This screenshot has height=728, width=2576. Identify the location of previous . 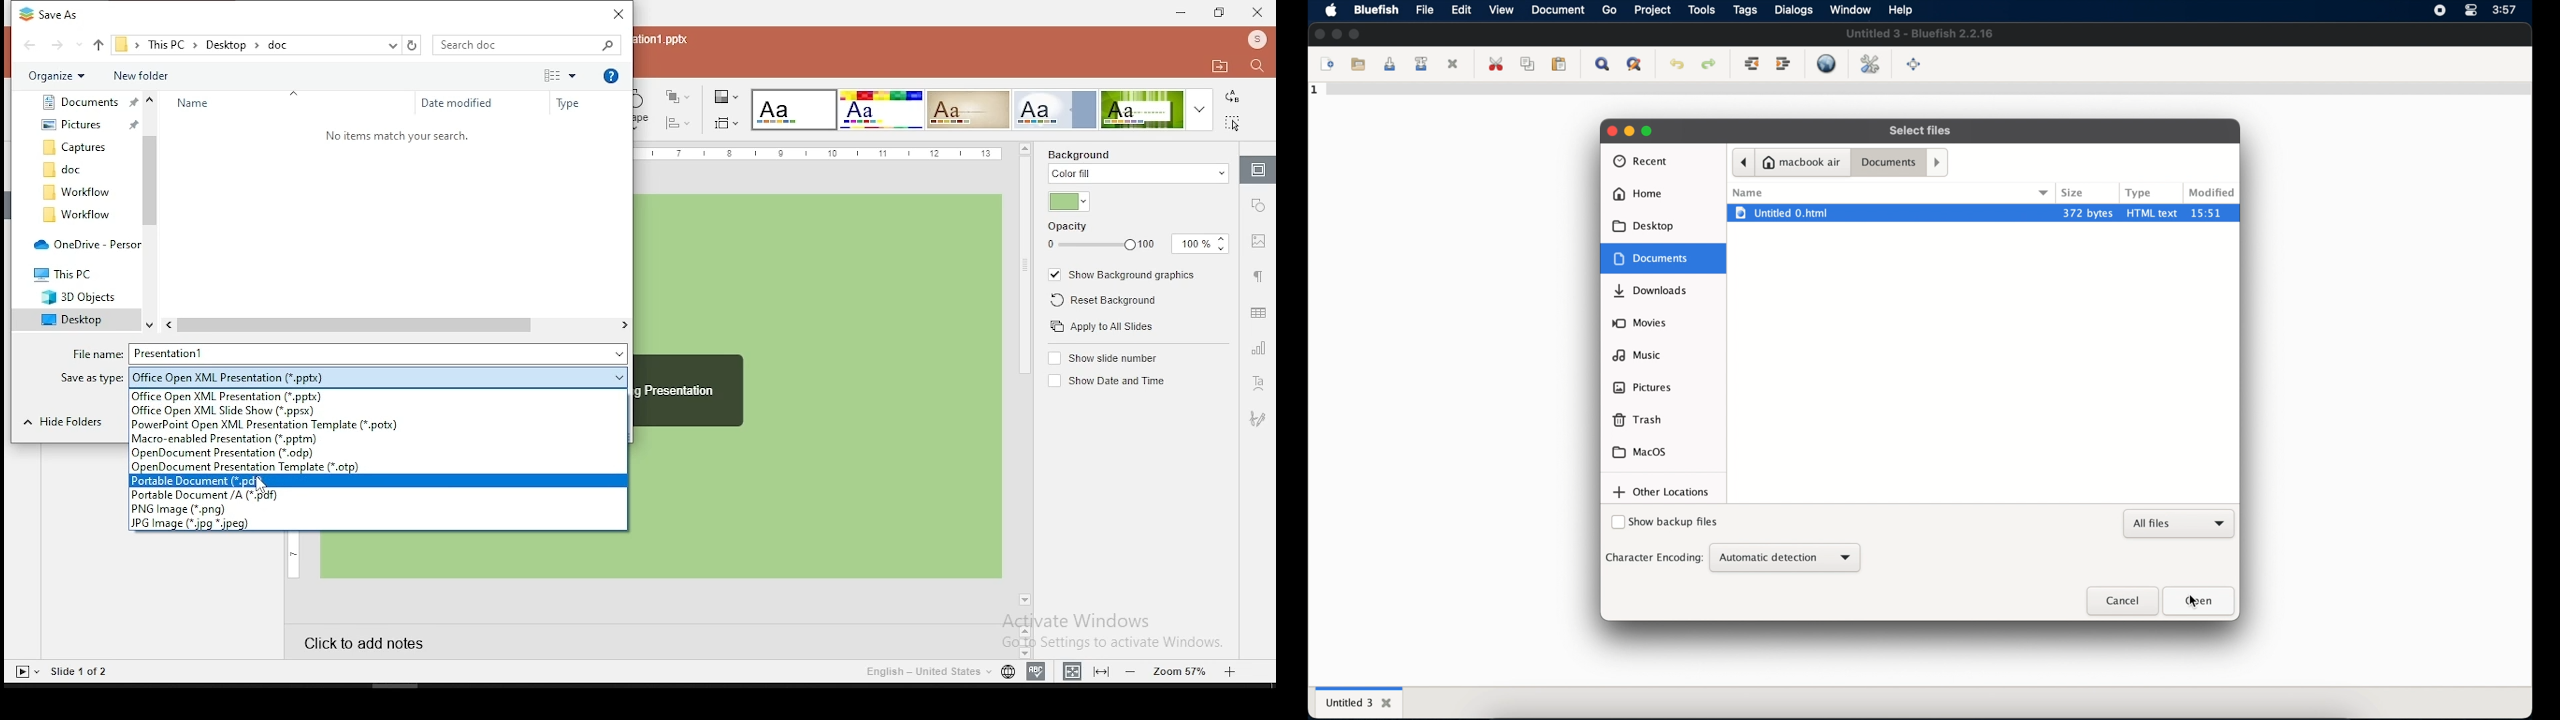
(1743, 162).